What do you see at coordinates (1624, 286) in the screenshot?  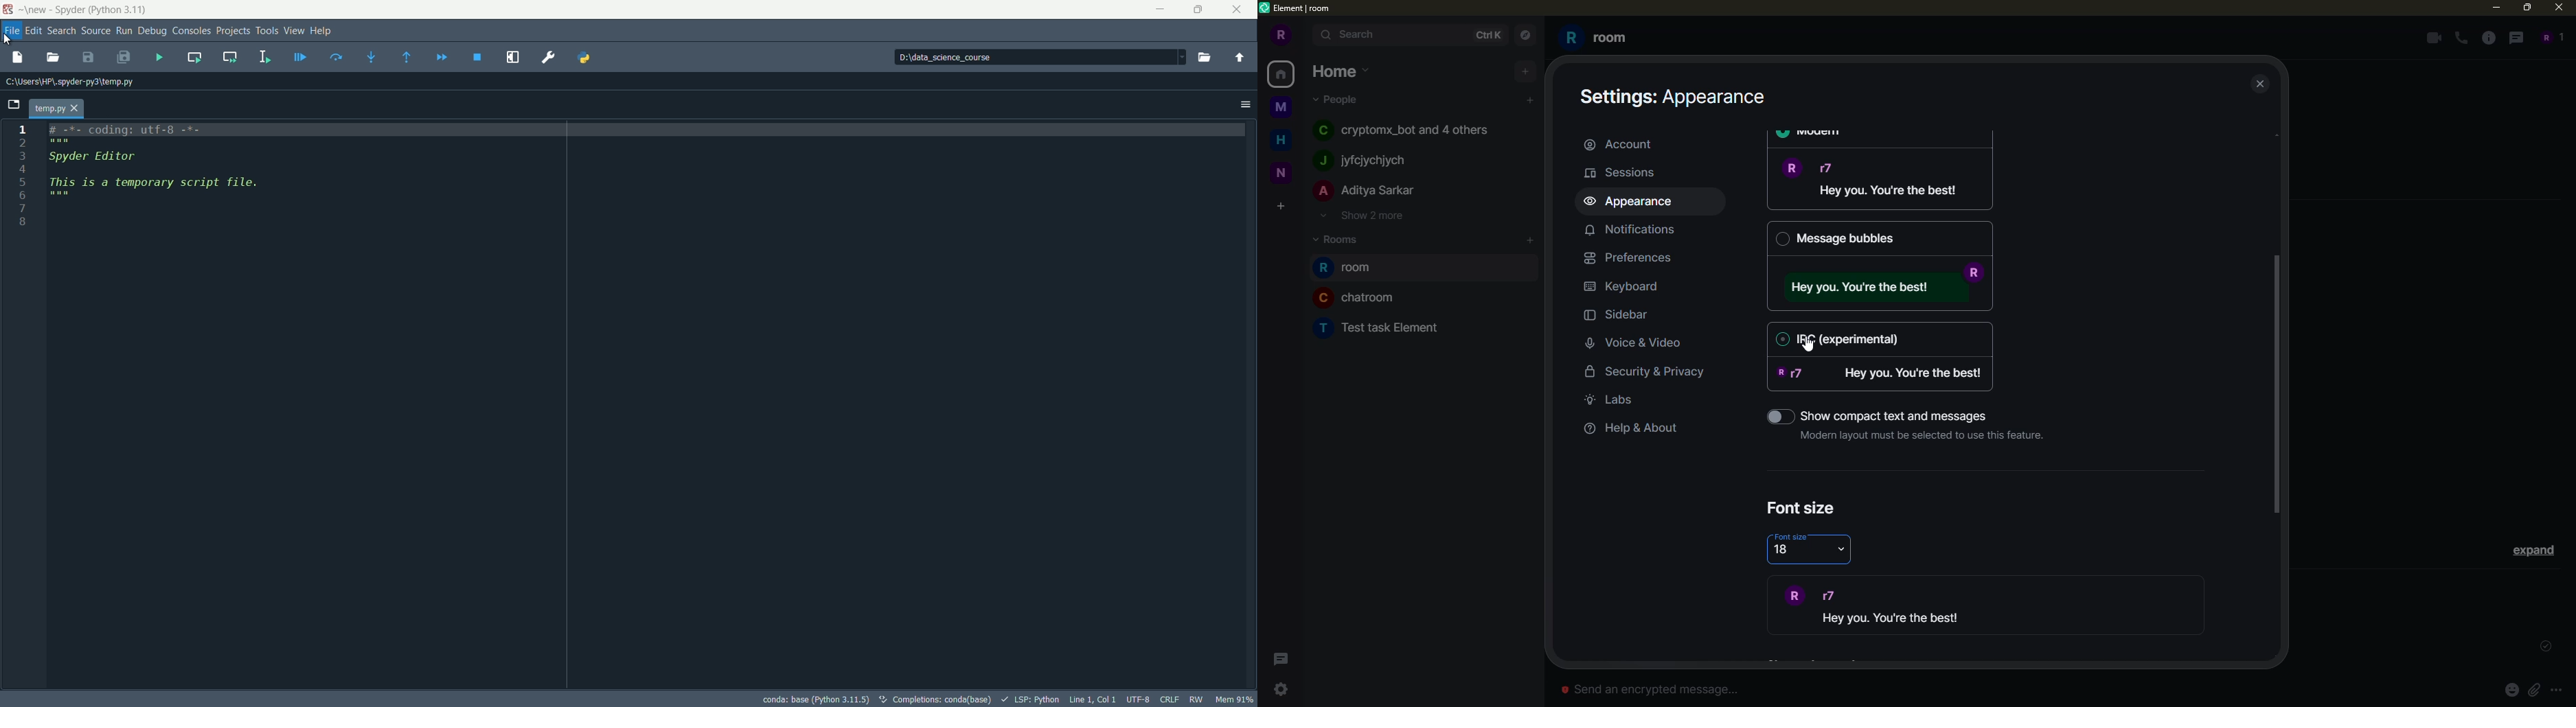 I see `keyboard` at bounding box center [1624, 286].